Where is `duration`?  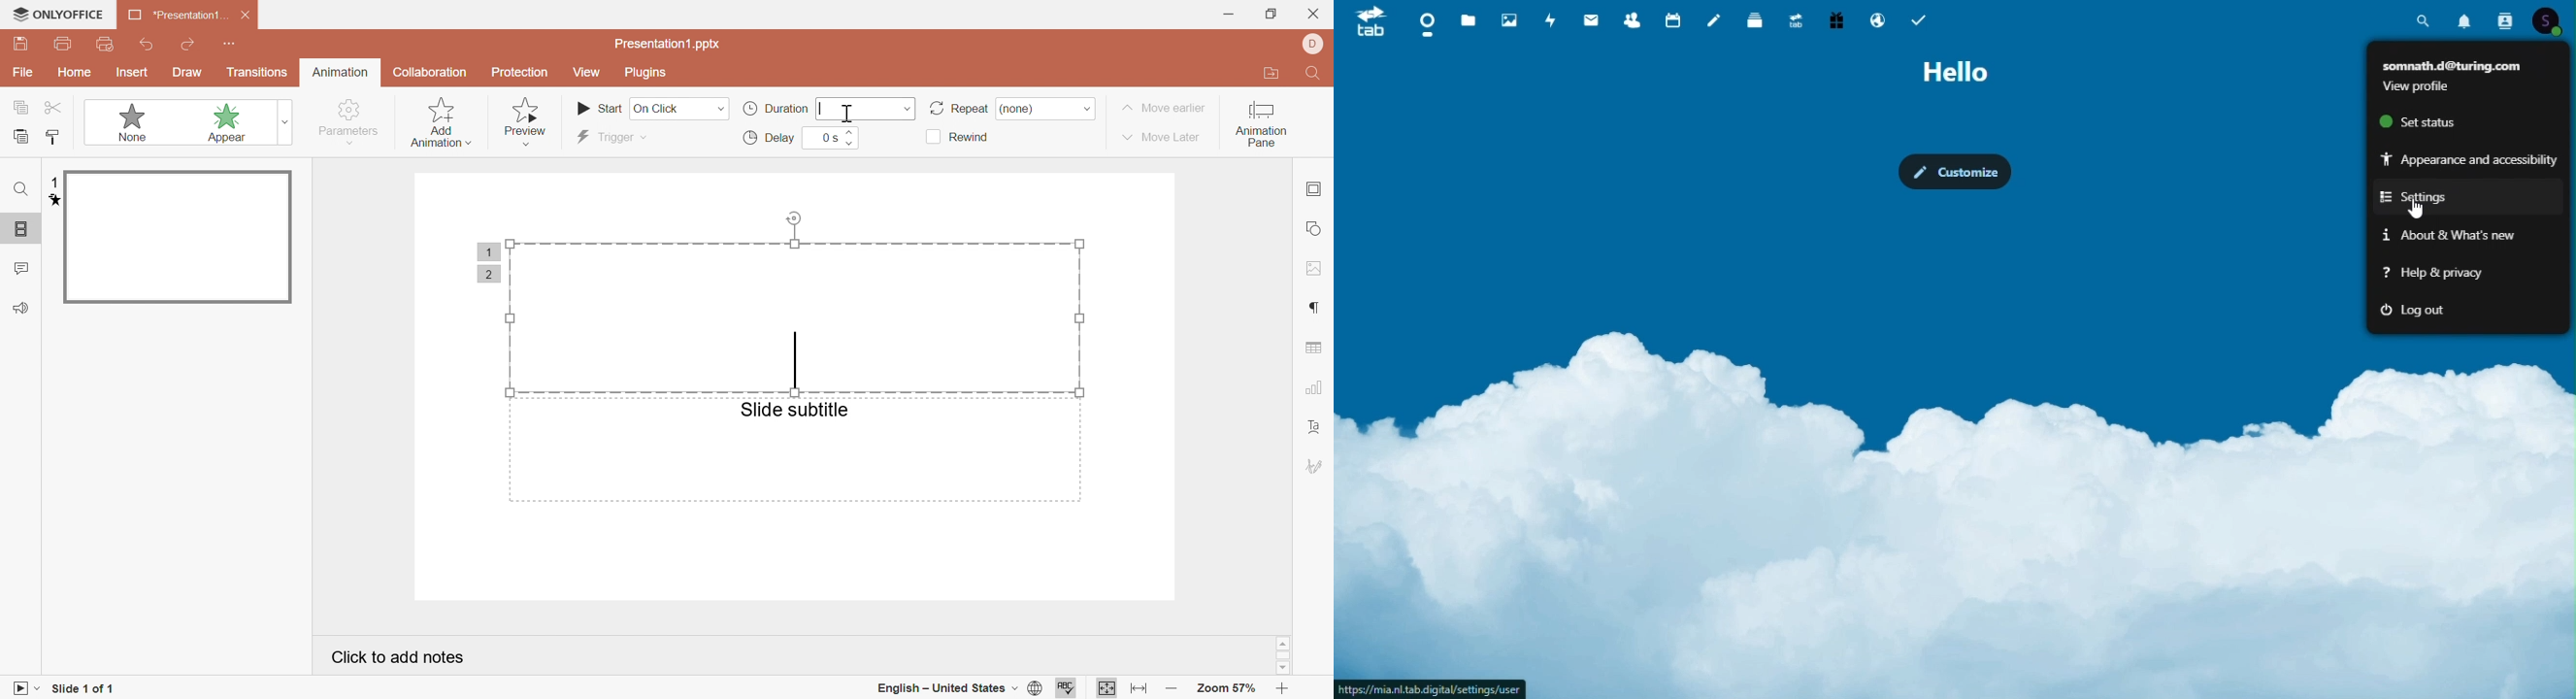 duration is located at coordinates (773, 108).